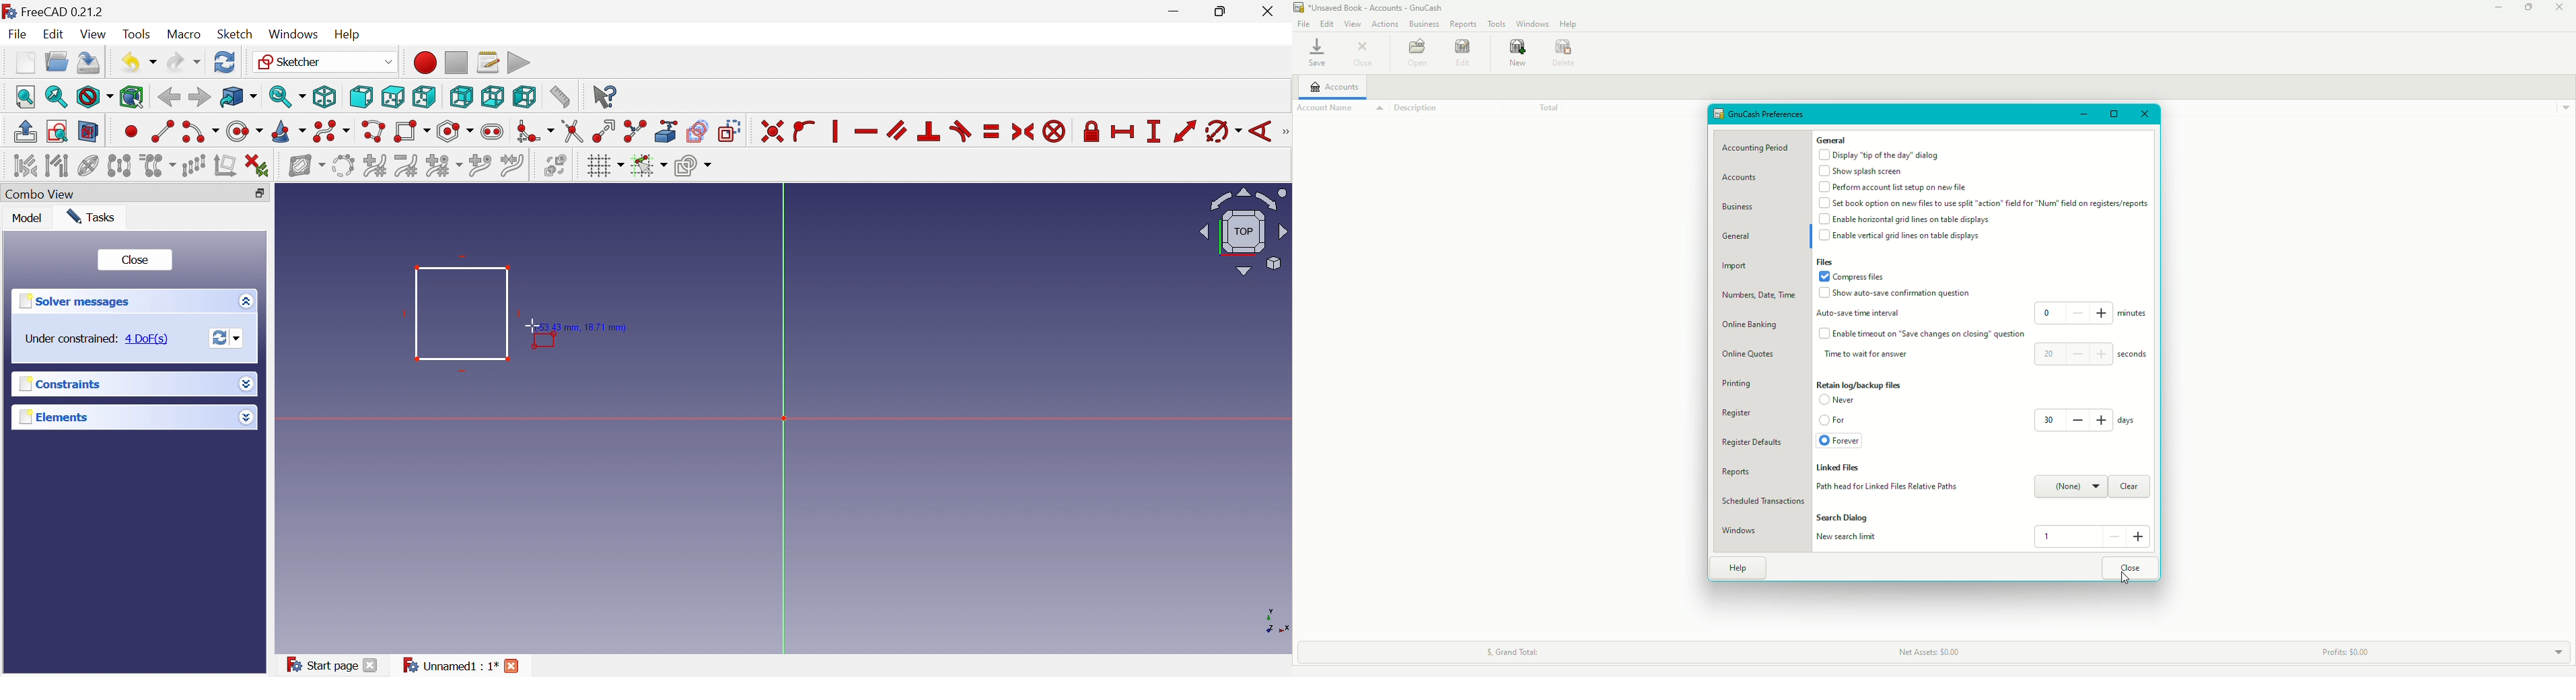 Image resolution: width=2576 pixels, height=700 pixels. What do you see at coordinates (246, 382) in the screenshot?
I see `Drop down` at bounding box center [246, 382].